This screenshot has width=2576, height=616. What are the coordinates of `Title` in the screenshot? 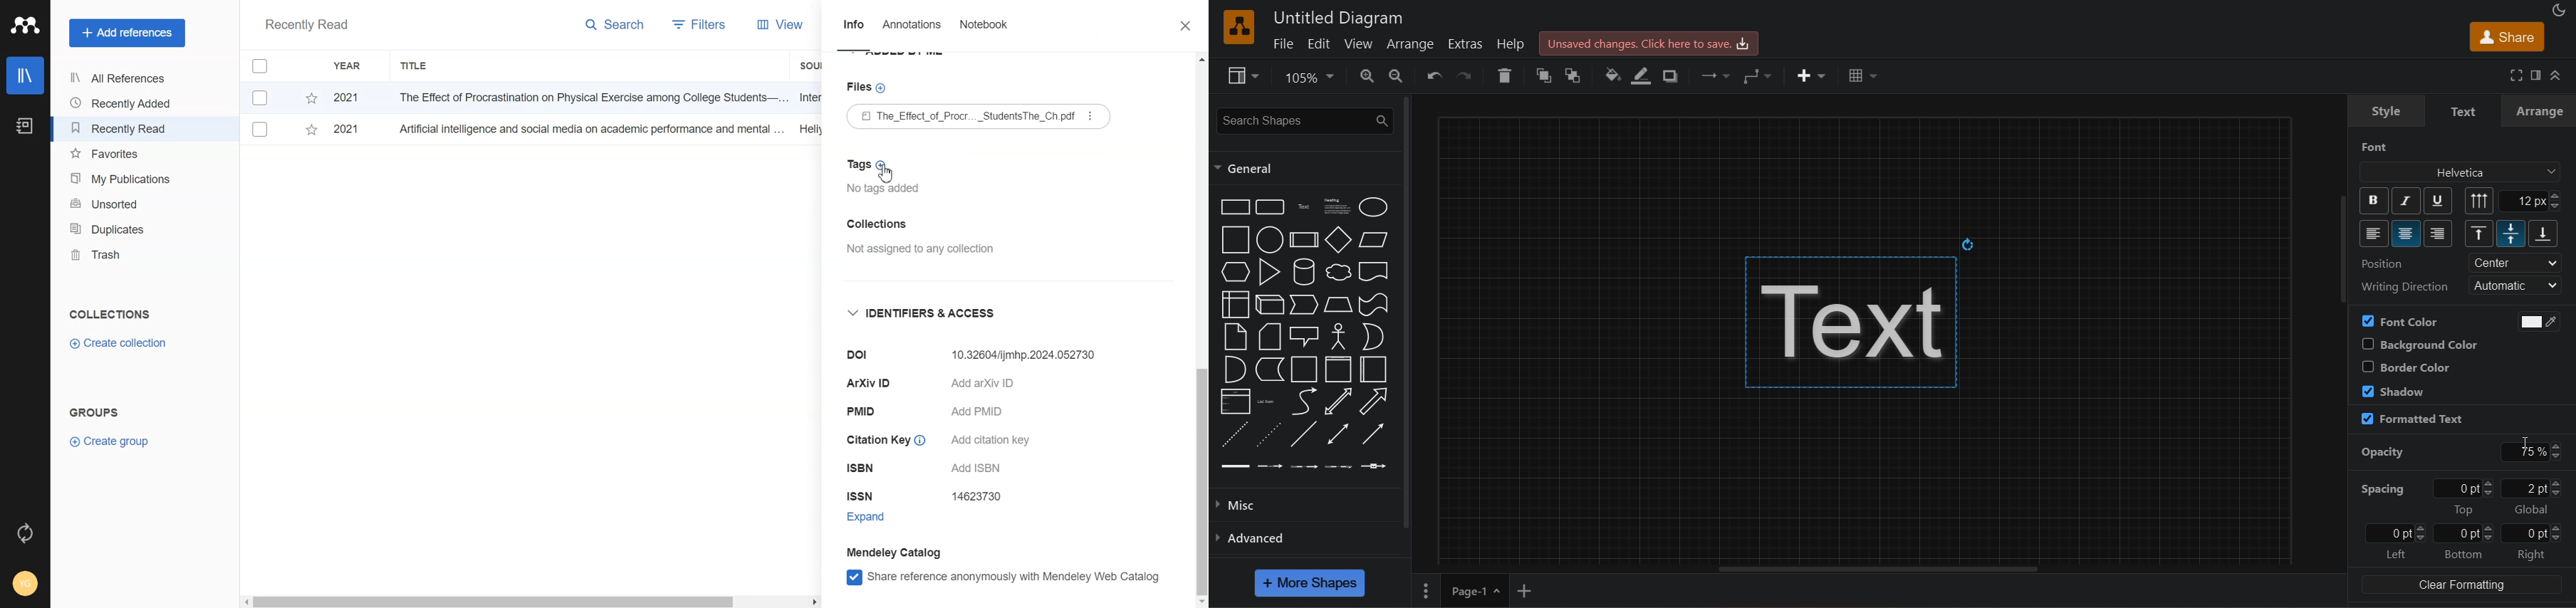 It's located at (415, 66).